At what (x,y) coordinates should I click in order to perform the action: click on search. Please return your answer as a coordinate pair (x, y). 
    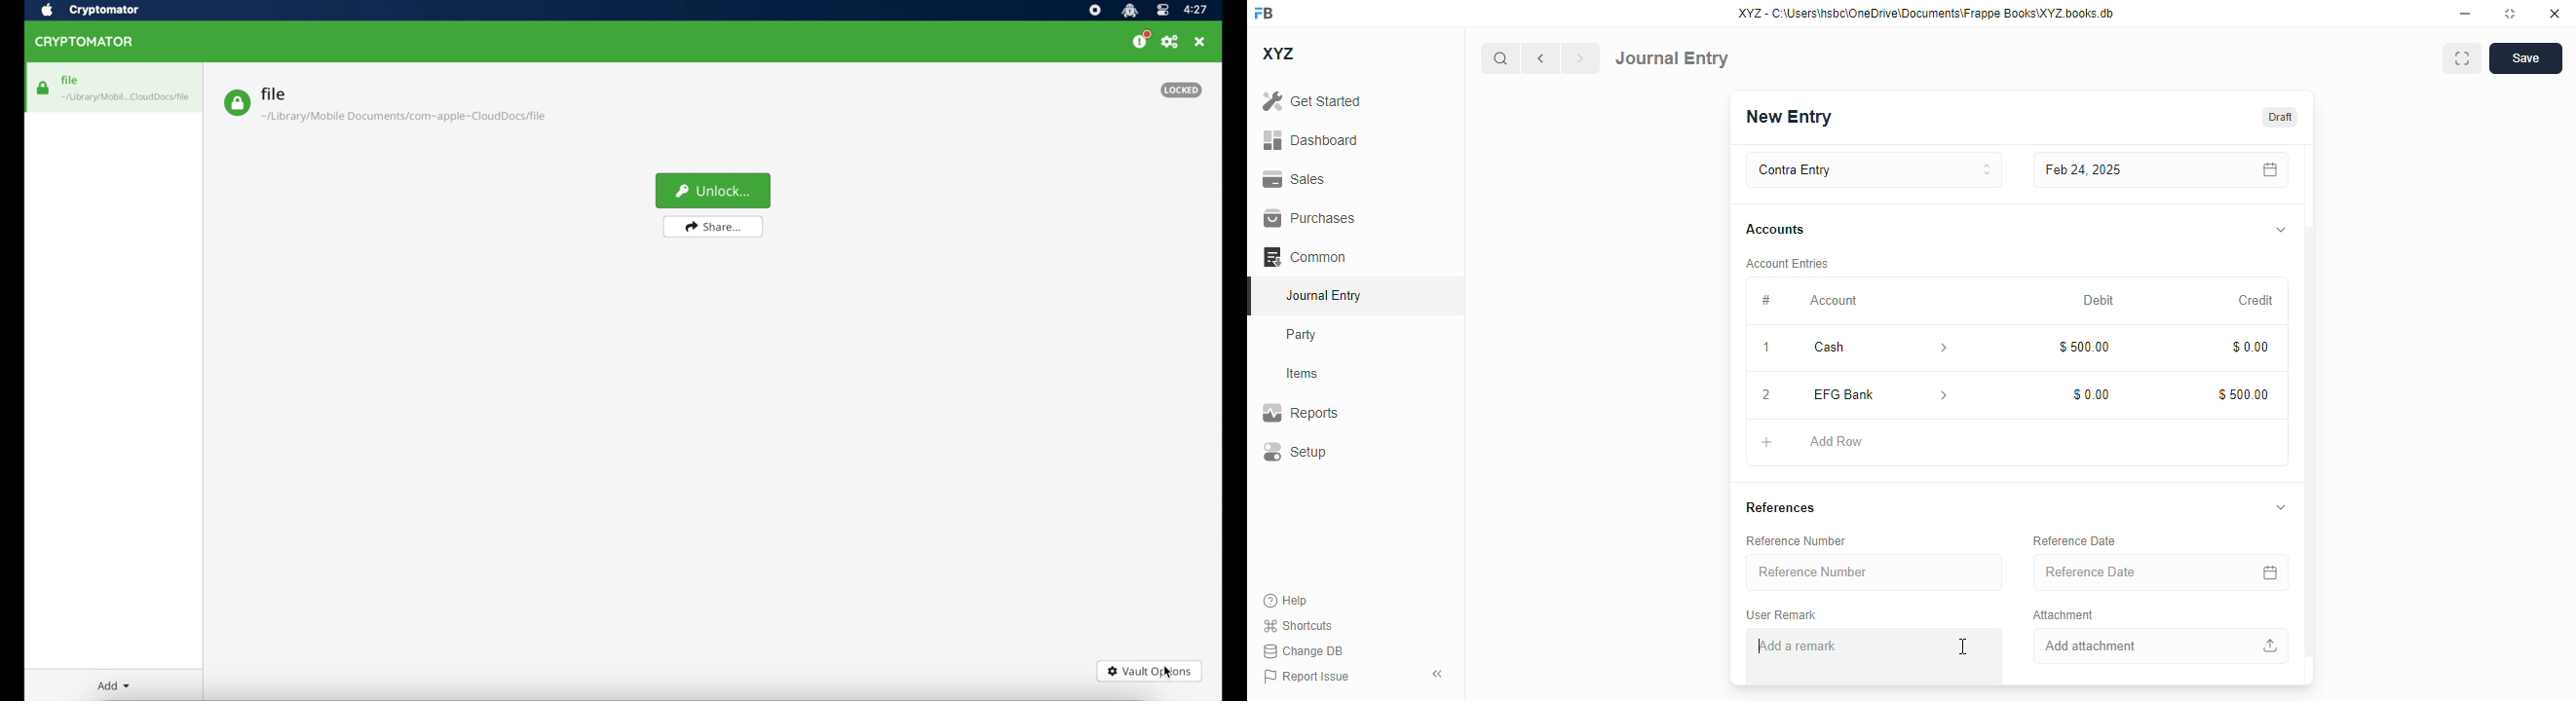
    Looking at the image, I should click on (1499, 58).